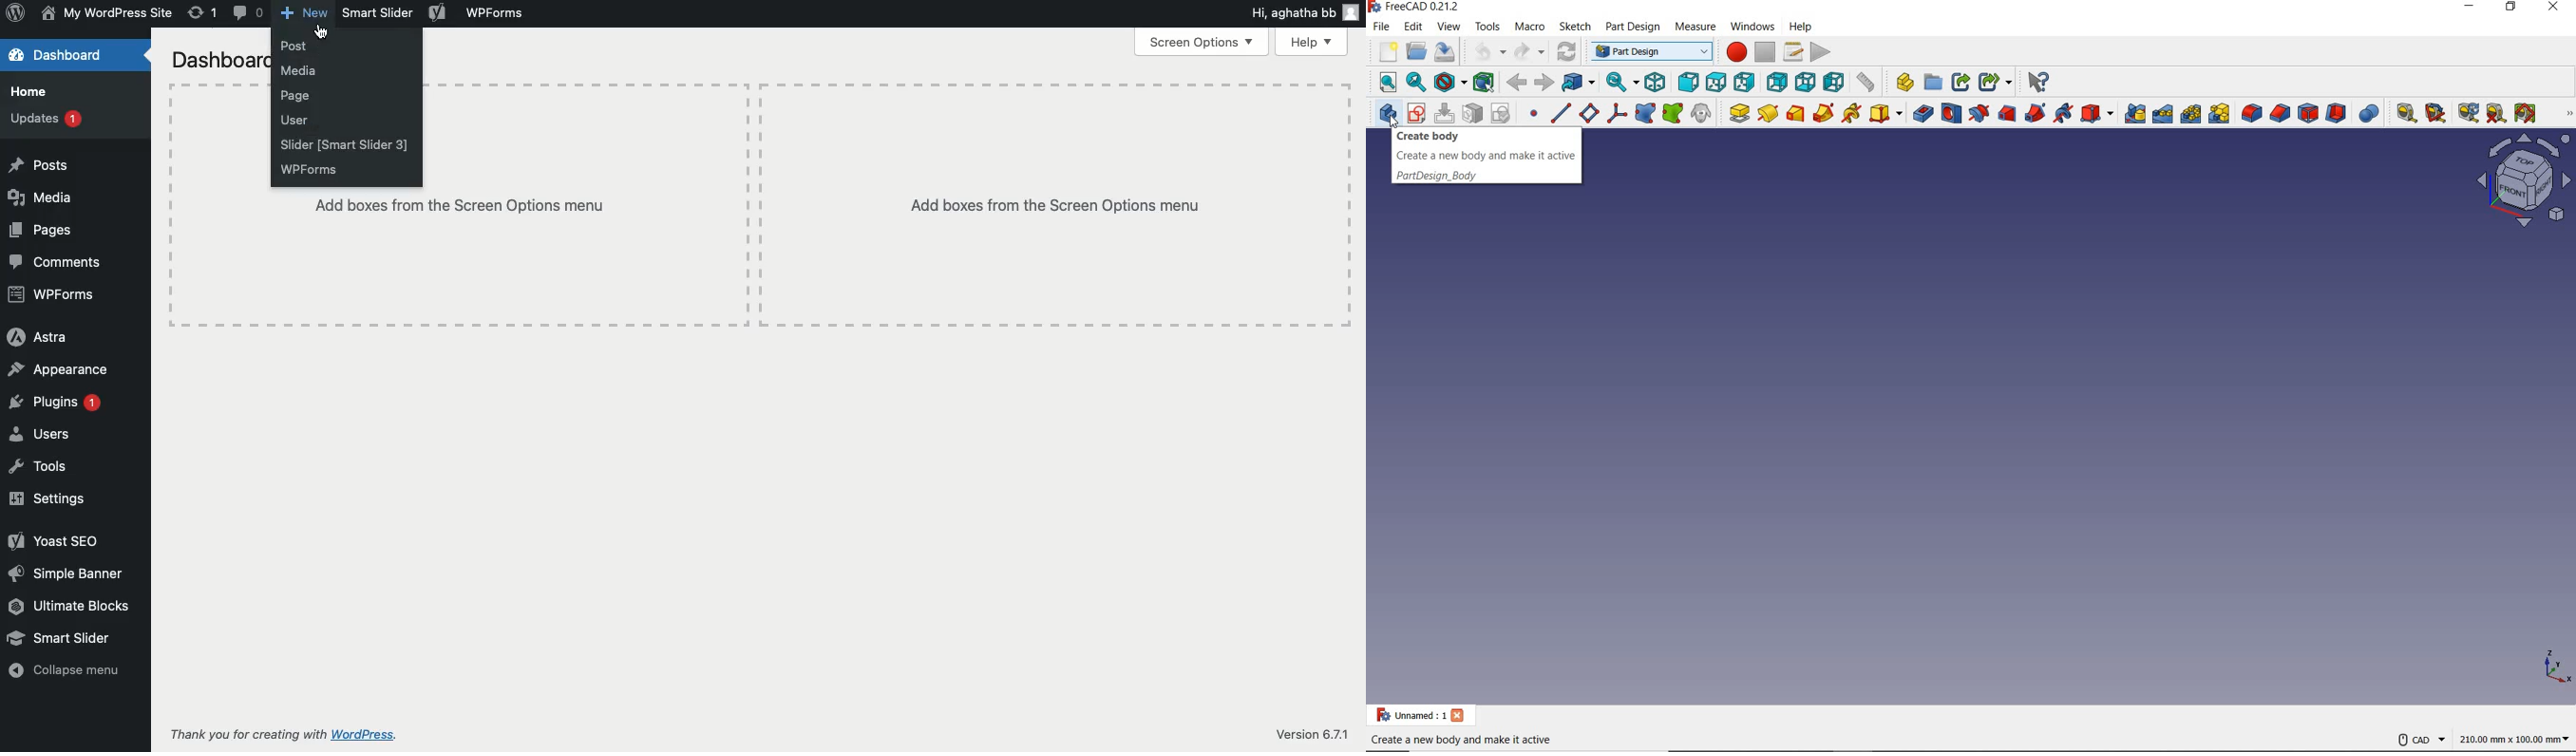 Image resolution: width=2576 pixels, height=756 pixels. What do you see at coordinates (1777, 82) in the screenshot?
I see `rear` at bounding box center [1777, 82].